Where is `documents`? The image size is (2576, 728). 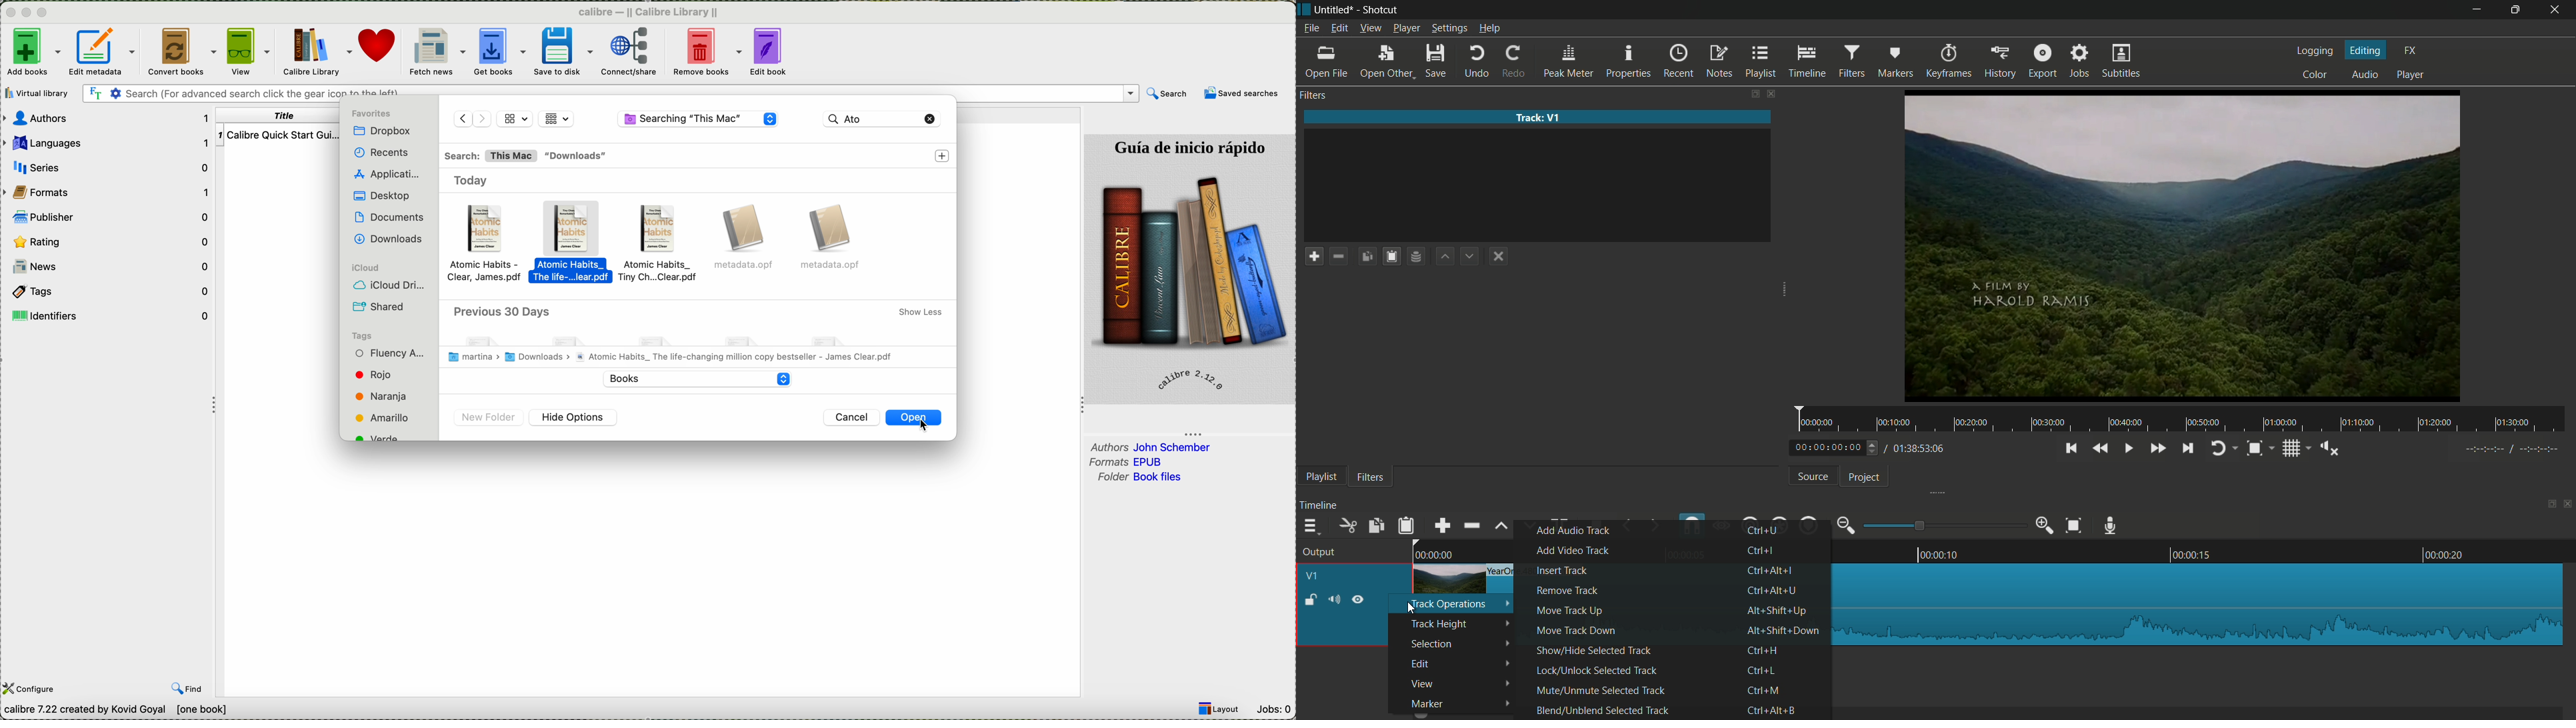 documents is located at coordinates (389, 216).